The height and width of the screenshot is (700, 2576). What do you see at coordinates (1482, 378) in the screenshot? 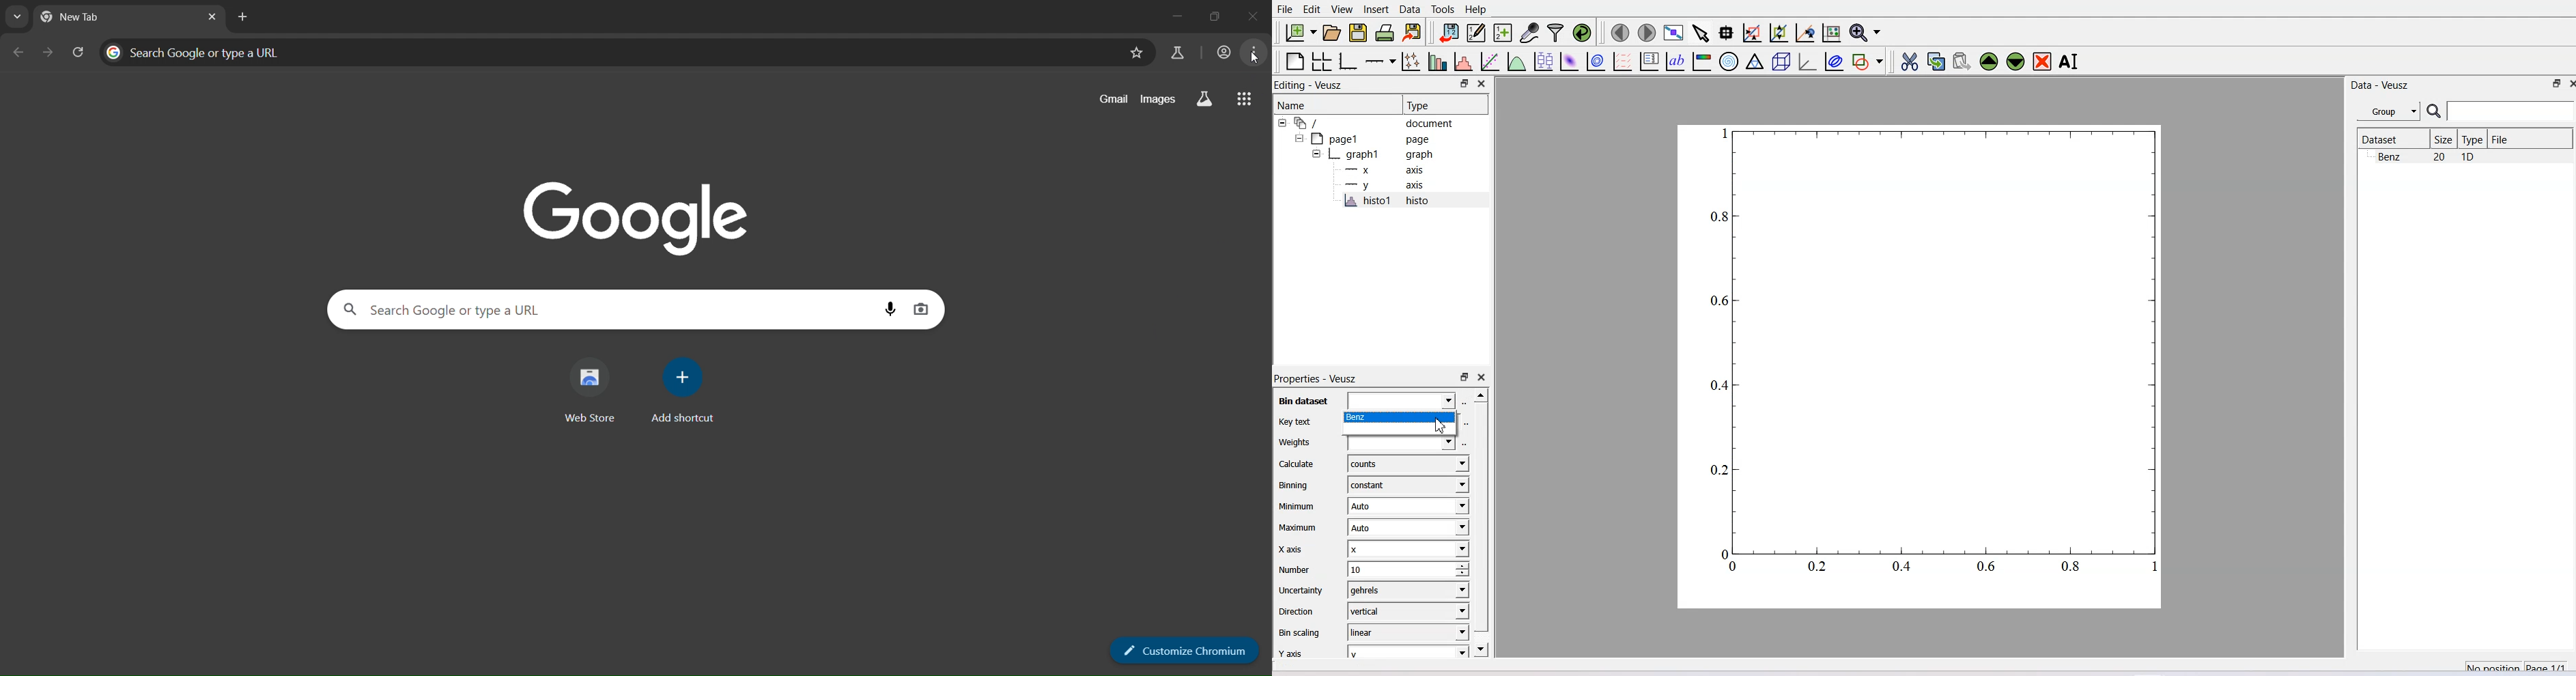
I see `Close` at bounding box center [1482, 378].